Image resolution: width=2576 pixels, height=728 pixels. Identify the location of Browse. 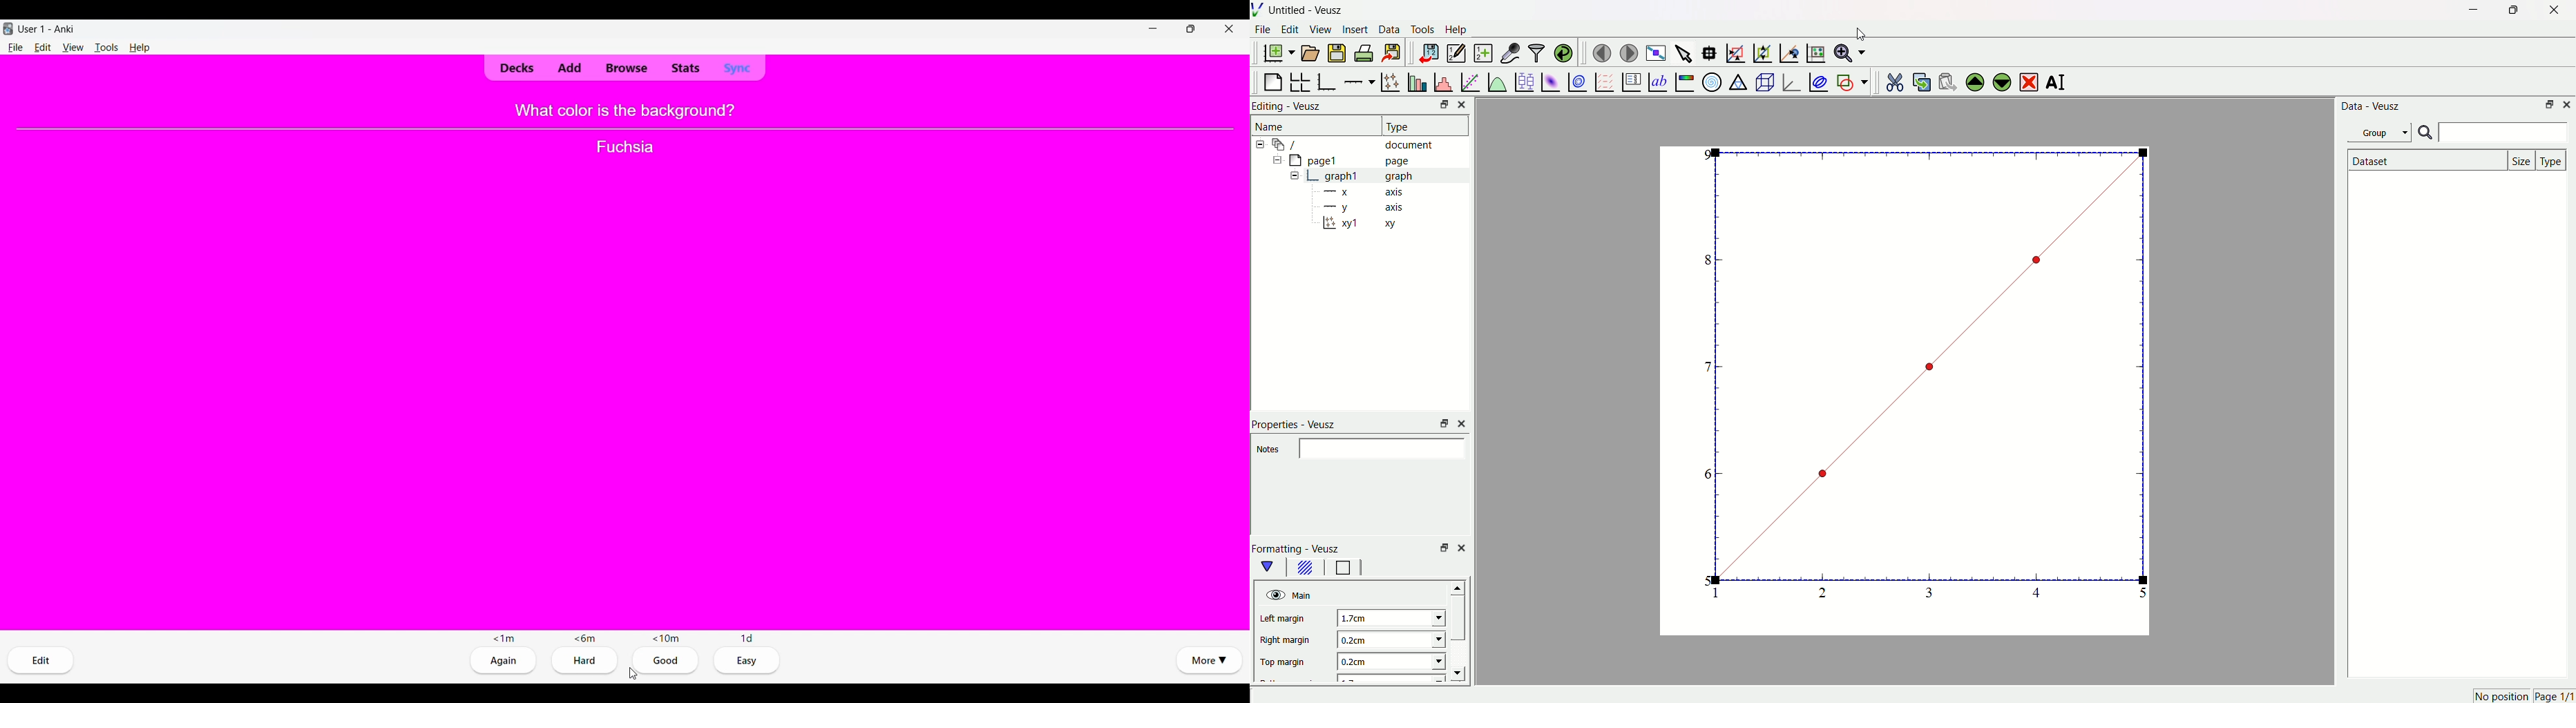
(626, 68).